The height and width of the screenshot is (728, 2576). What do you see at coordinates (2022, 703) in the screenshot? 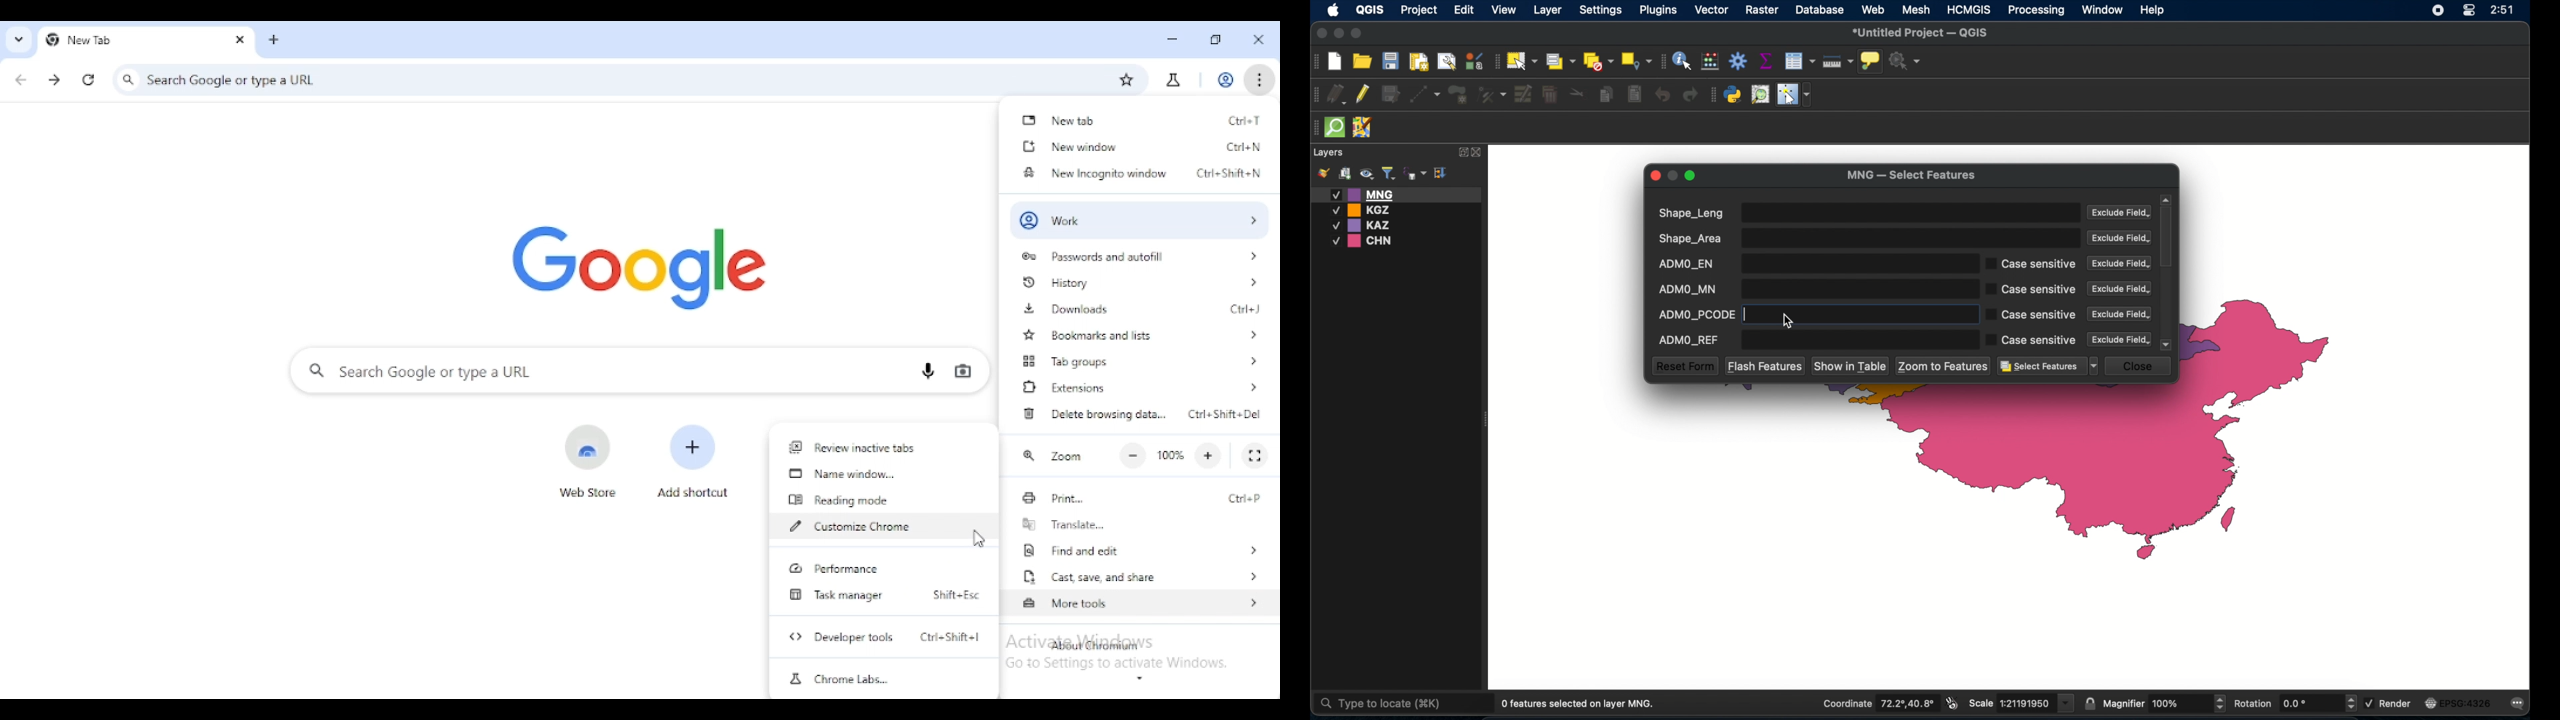
I see `scale 1:21191950` at bounding box center [2022, 703].